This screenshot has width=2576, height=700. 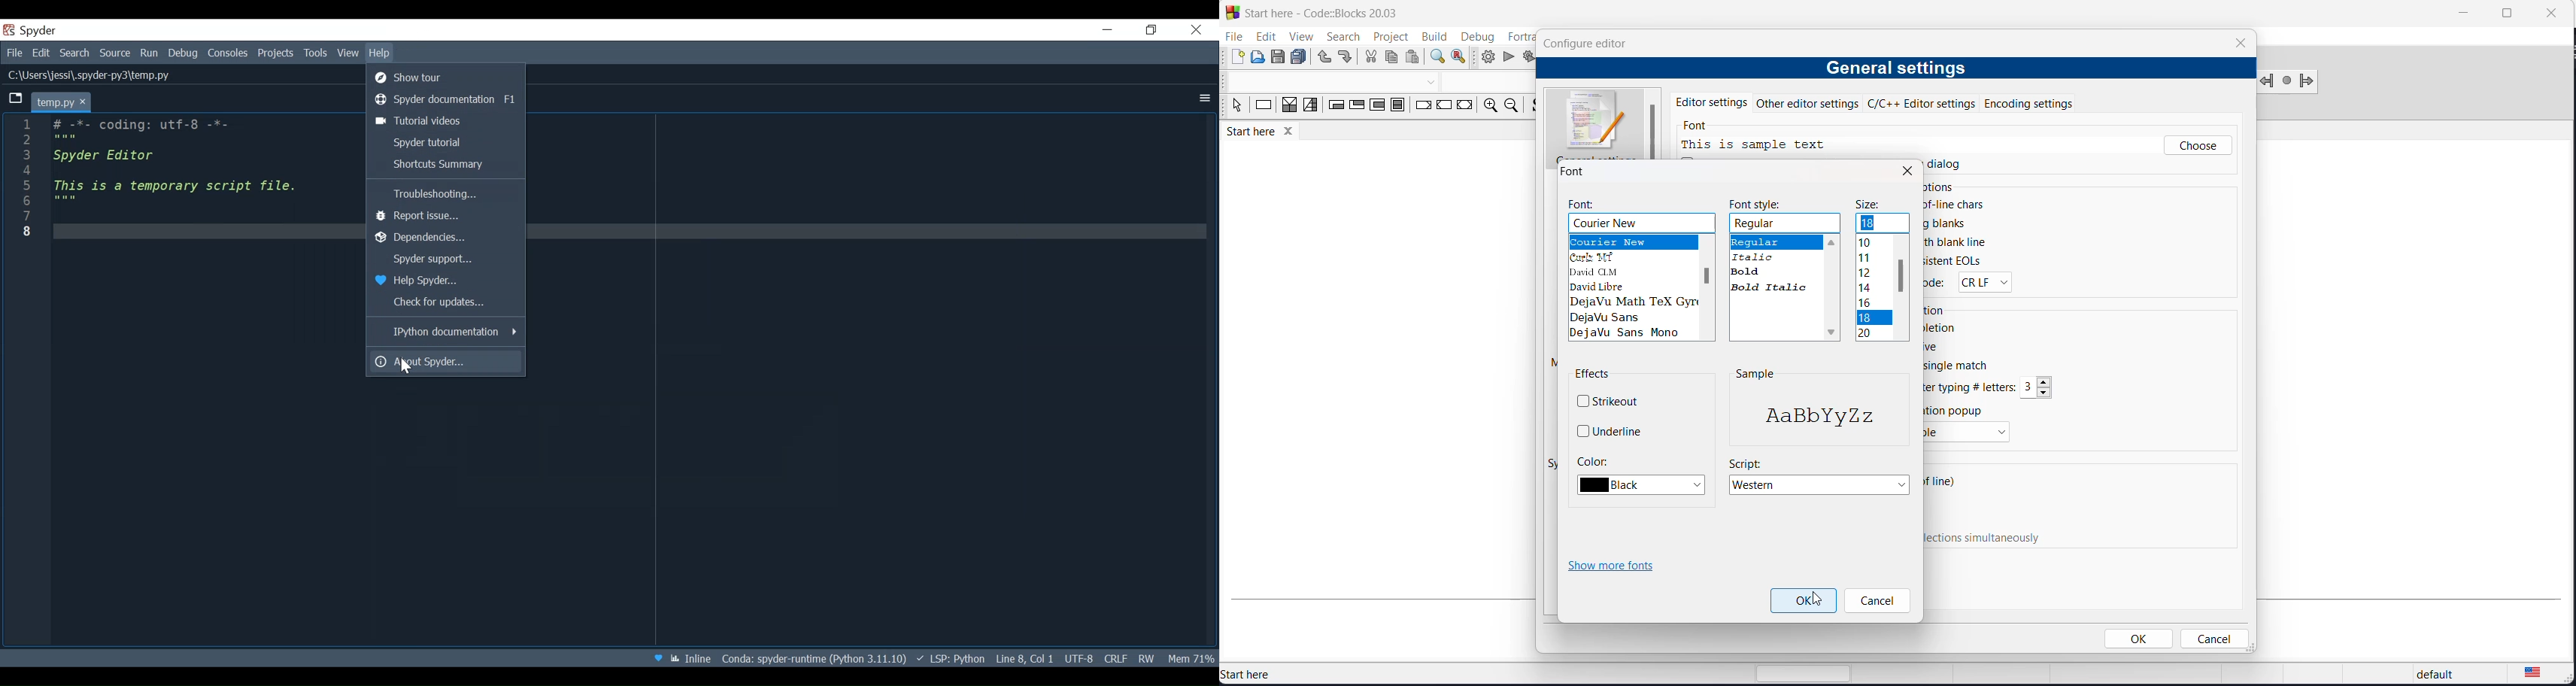 I want to click on EOL modes options, so click(x=1983, y=282).